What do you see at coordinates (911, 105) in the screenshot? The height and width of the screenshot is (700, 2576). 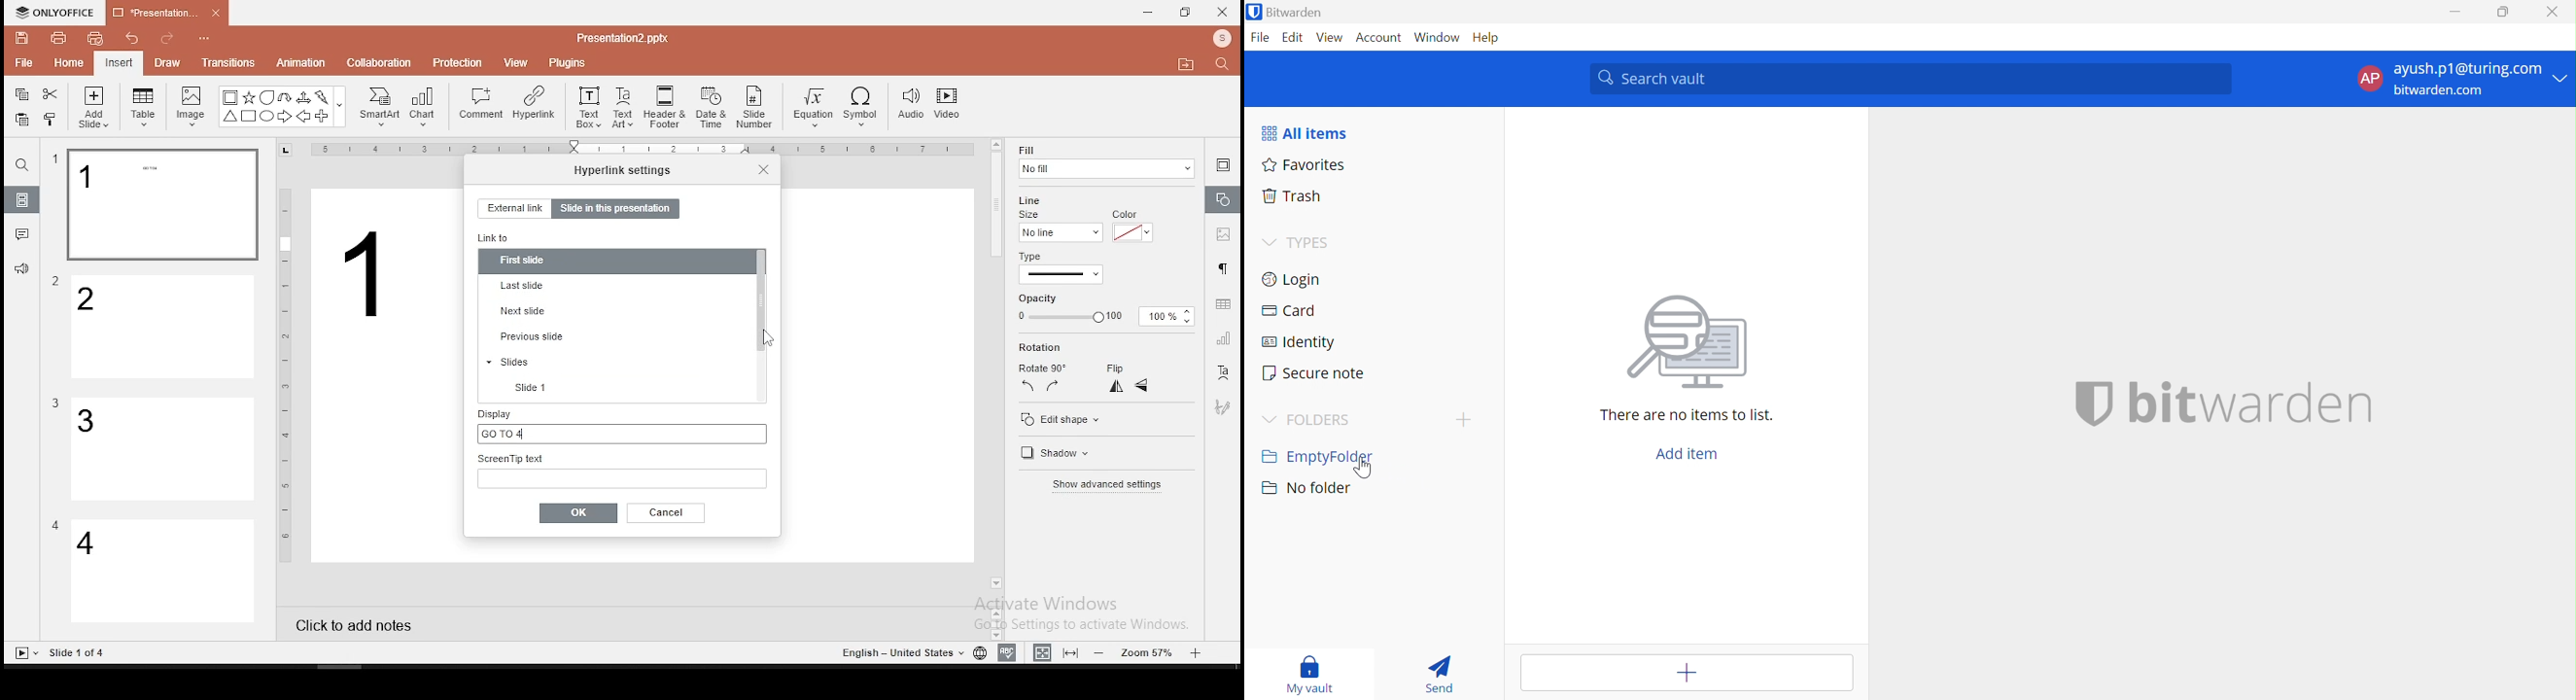 I see `audio` at bounding box center [911, 105].